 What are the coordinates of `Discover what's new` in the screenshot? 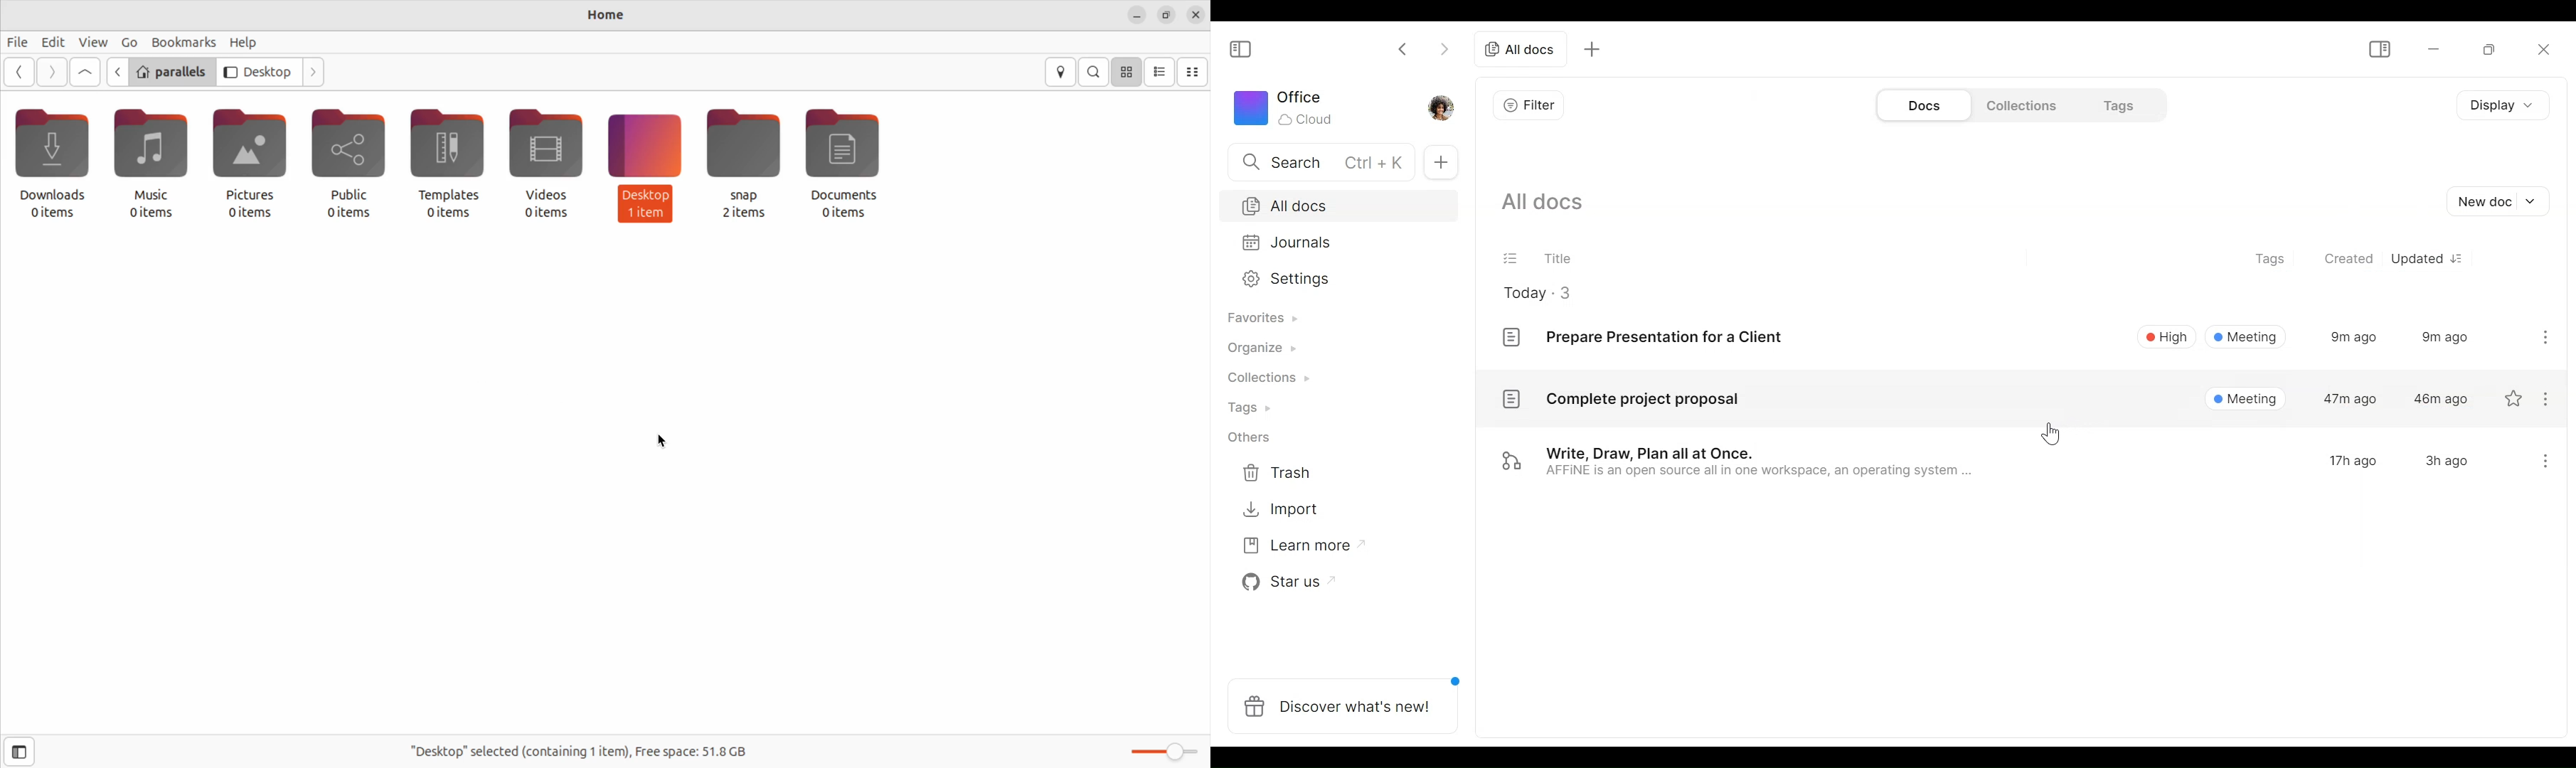 It's located at (1343, 704).